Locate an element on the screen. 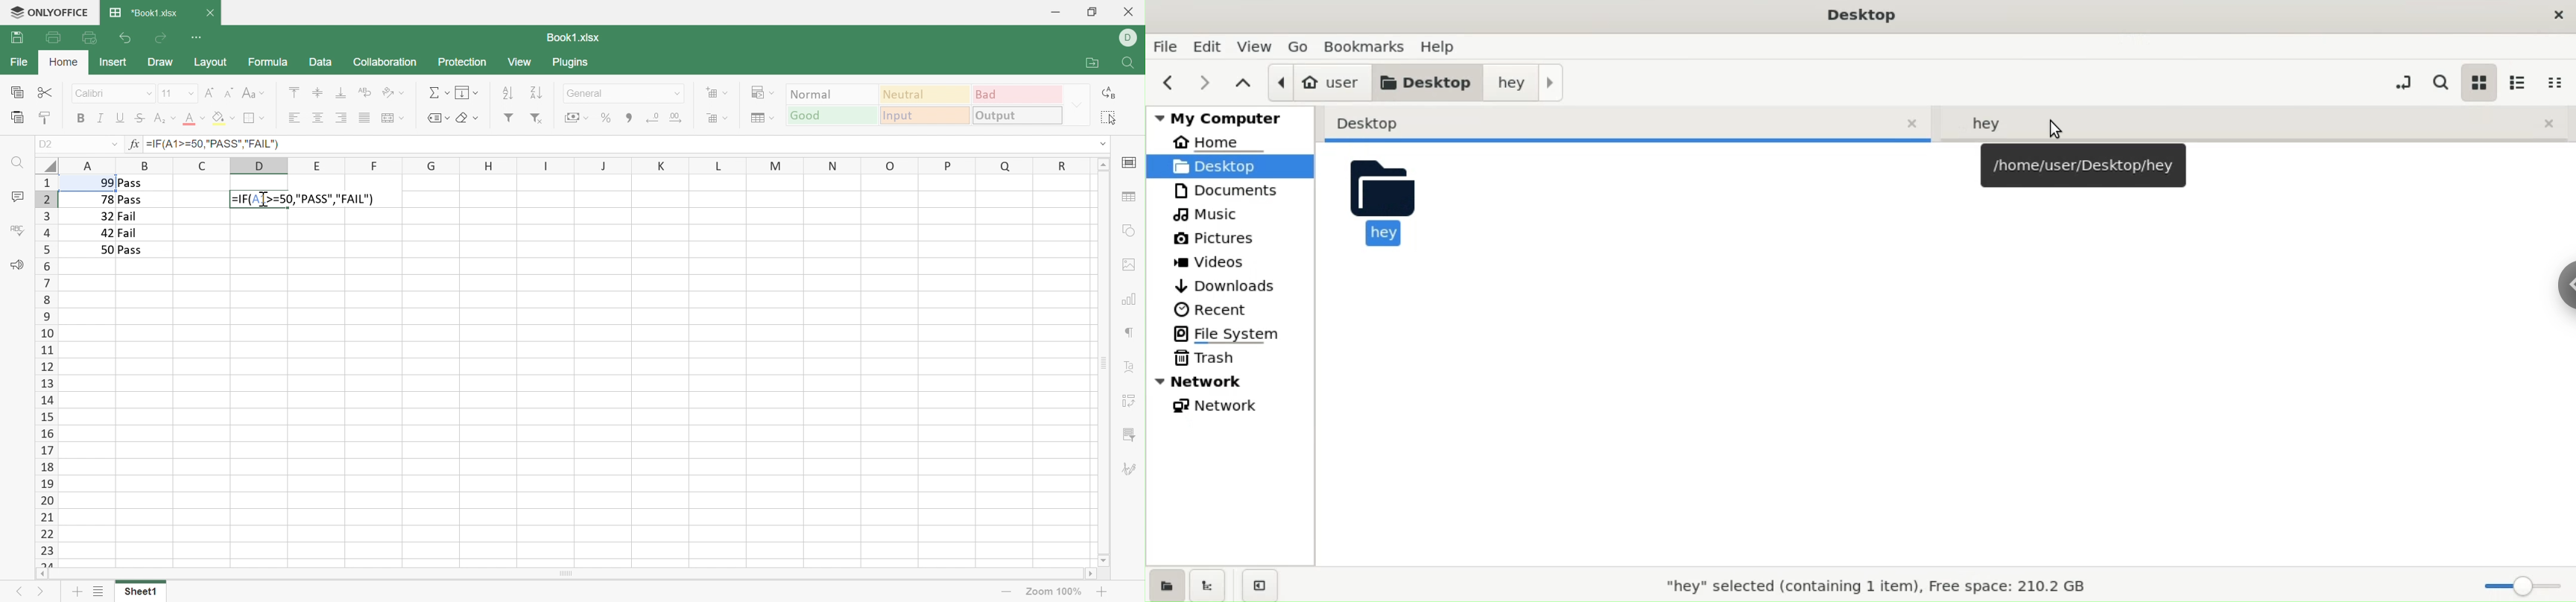 The image size is (2576, 616). Add cells is located at coordinates (717, 93).